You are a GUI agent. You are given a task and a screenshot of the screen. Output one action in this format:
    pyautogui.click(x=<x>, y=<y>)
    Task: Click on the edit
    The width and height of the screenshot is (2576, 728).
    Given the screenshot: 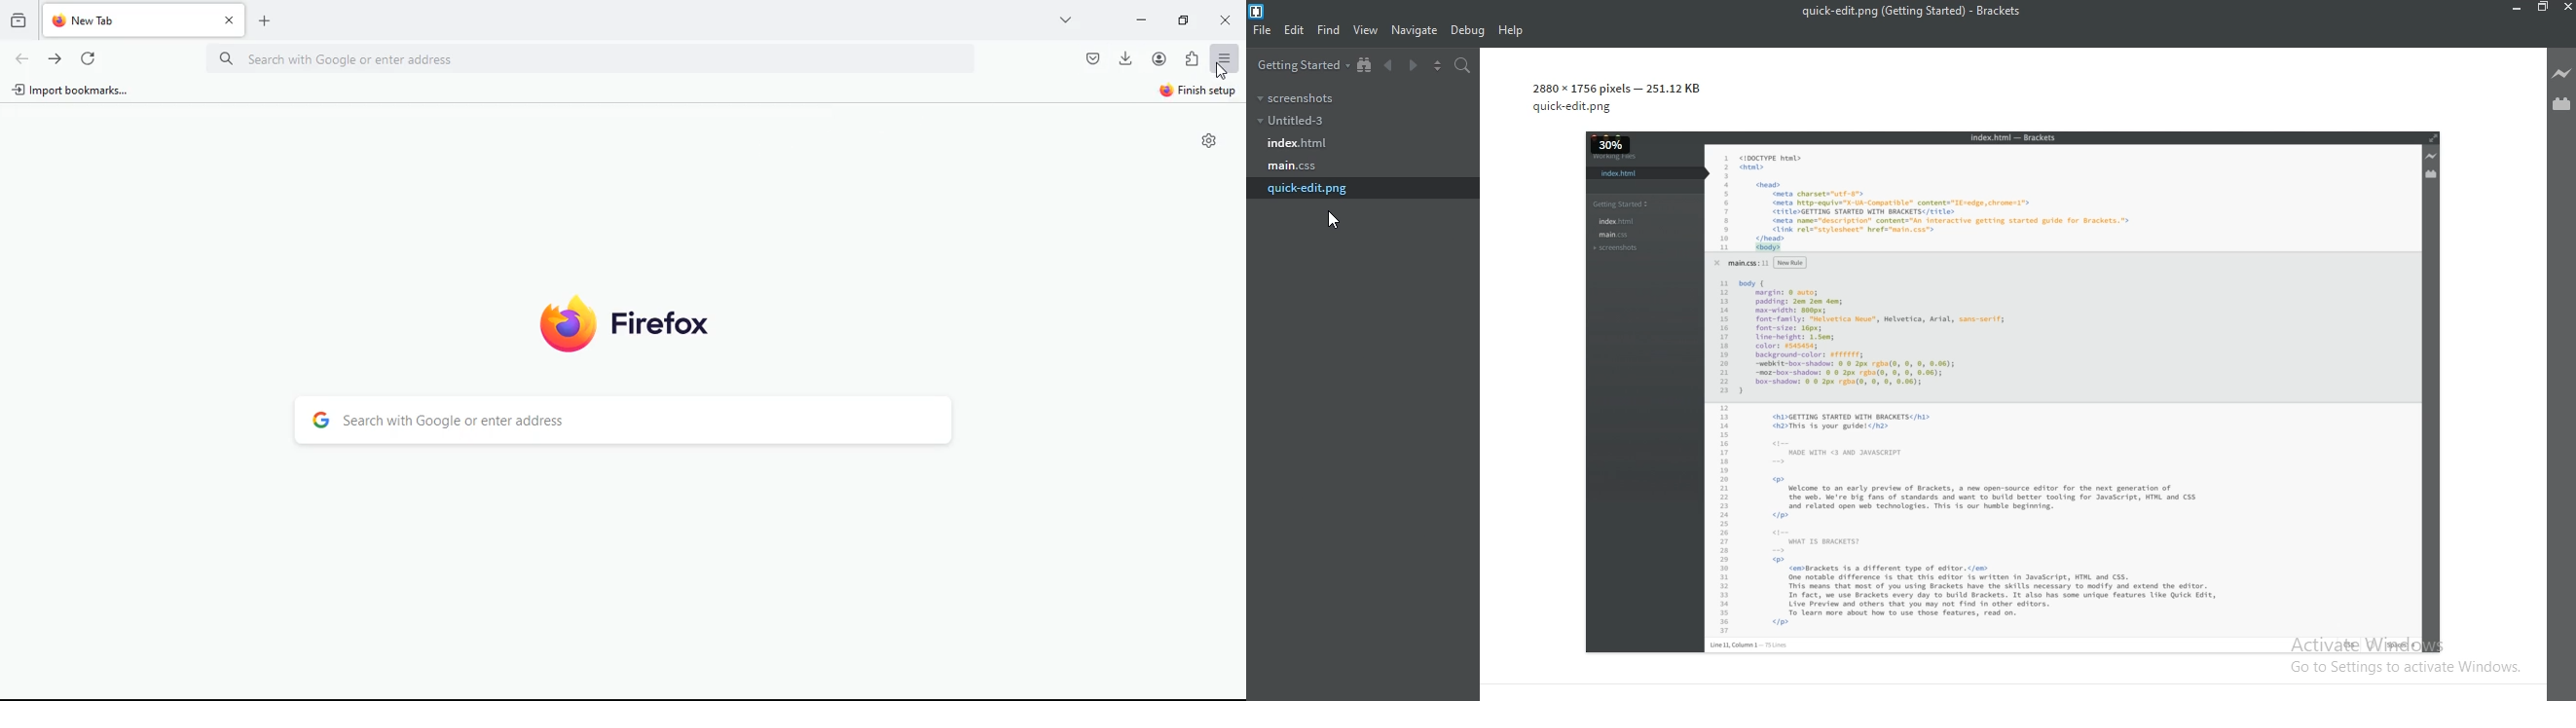 What is the action you would take?
    pyautogui.click(x=1295, y=30)
    